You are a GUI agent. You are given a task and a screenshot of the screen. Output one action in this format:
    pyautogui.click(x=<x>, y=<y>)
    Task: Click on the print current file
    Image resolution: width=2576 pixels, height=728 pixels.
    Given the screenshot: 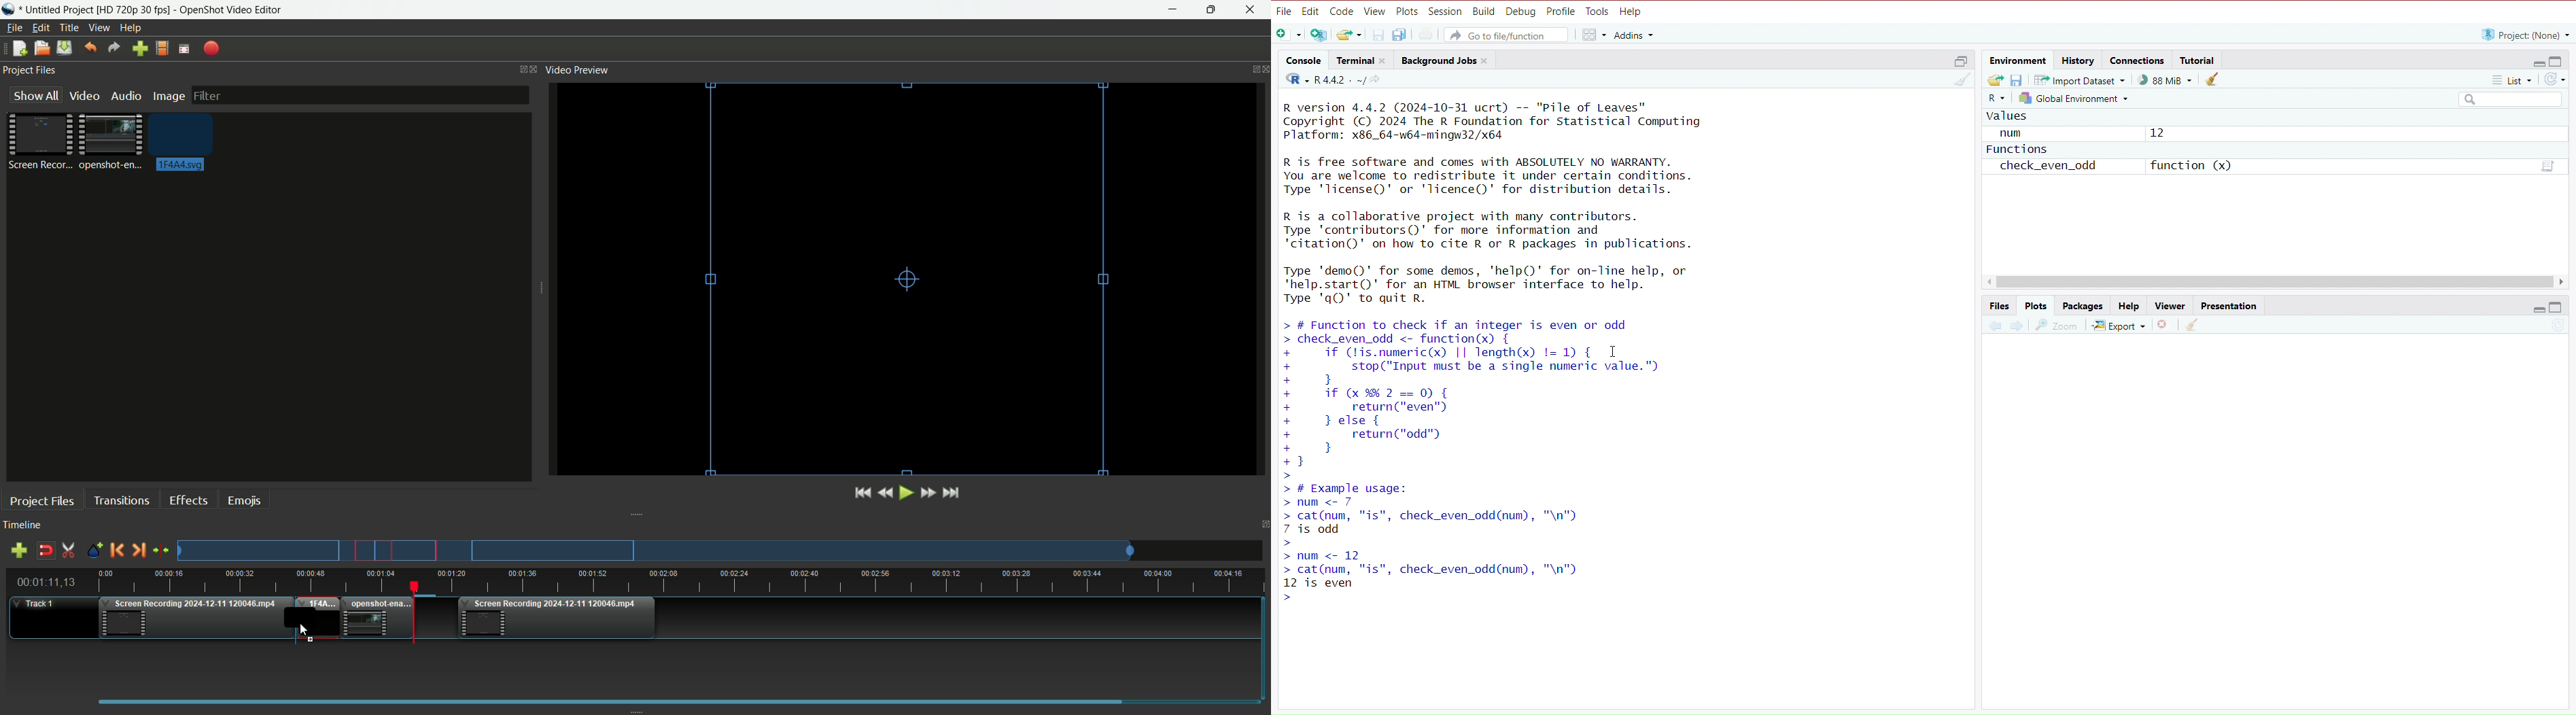 What is the action you would take?
    pyautogui.click(x=1428, y=35)
    